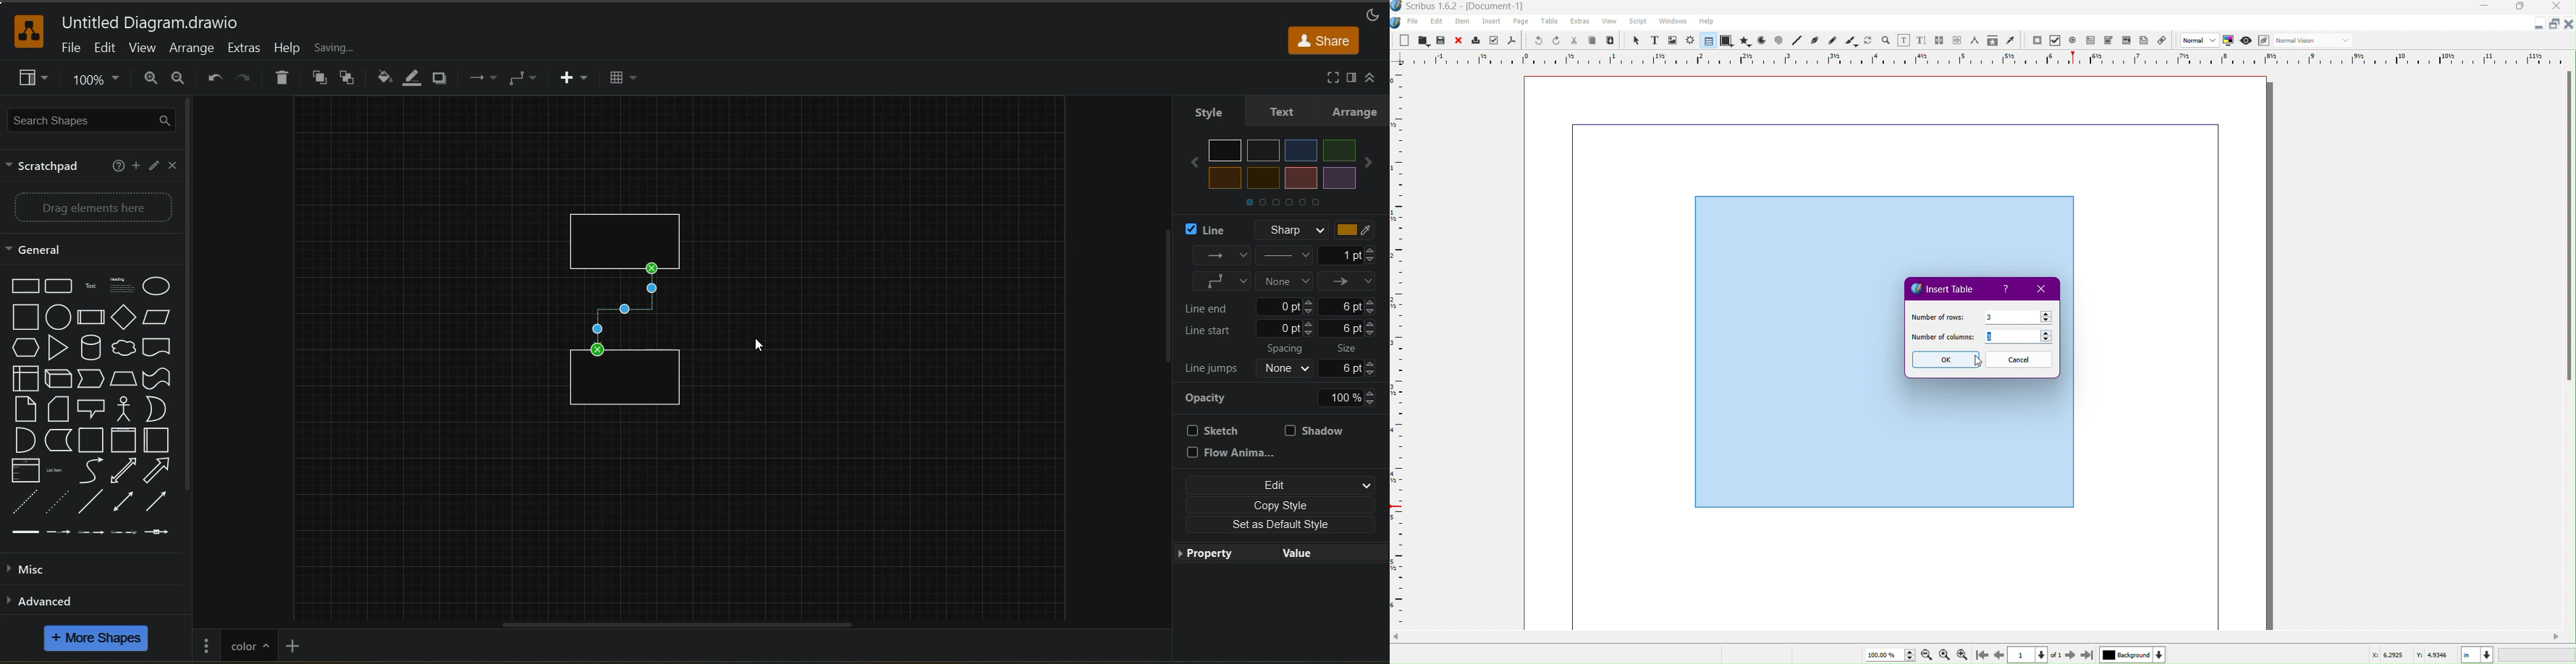 This screenshot has width=2576, height=672. I want to click on Arc, so click(1762, 41).